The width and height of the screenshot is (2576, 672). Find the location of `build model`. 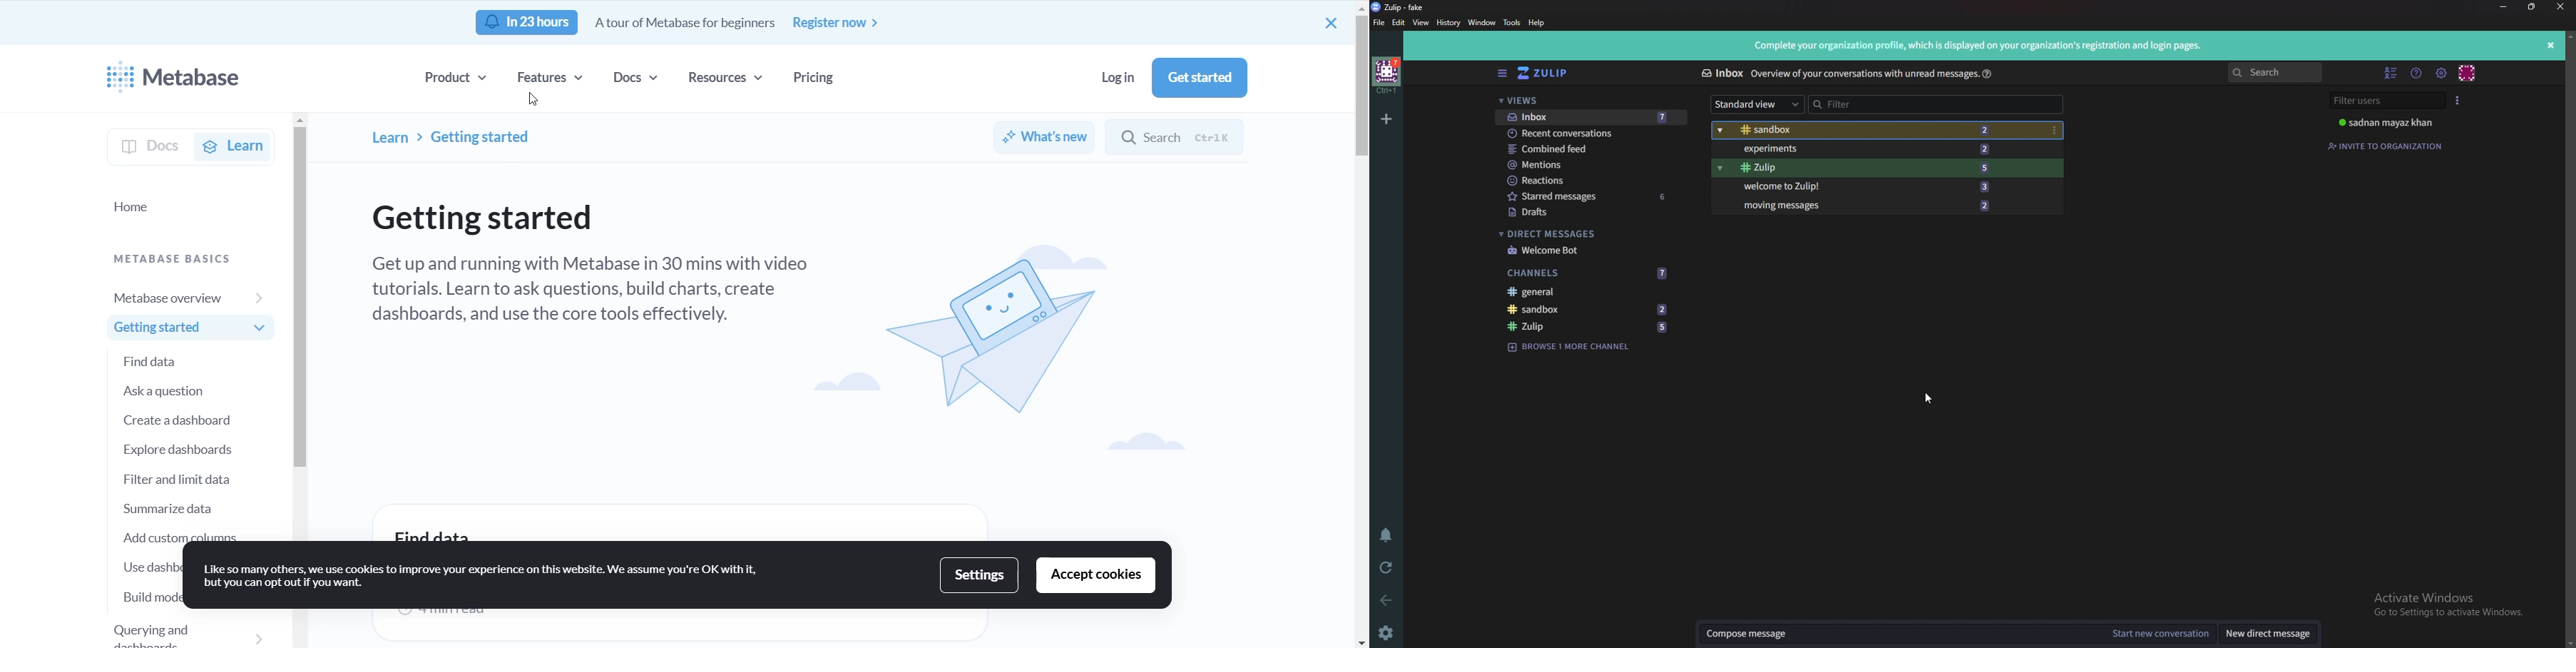

build model is located at coordinates (151, 599).